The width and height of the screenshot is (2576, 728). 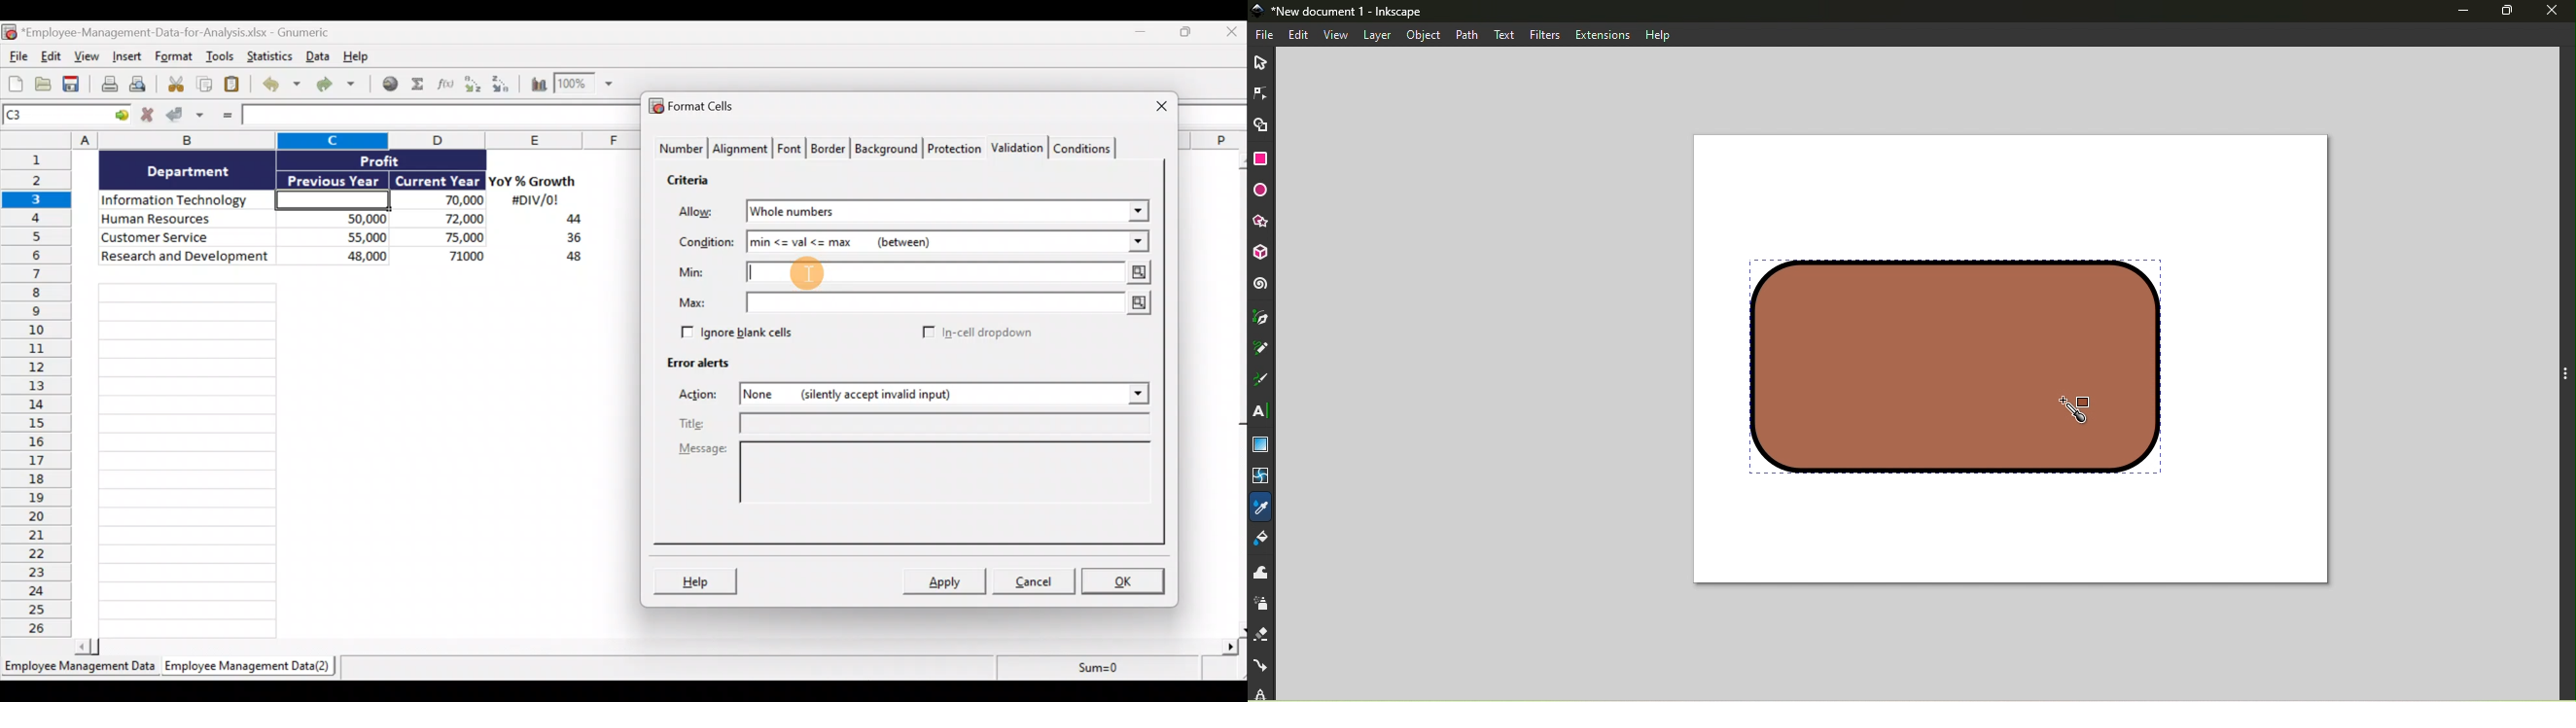 What do you see at coordinates (145, 87) in the screenshot?
I see `Print preview` at bounding box center [145, 87].